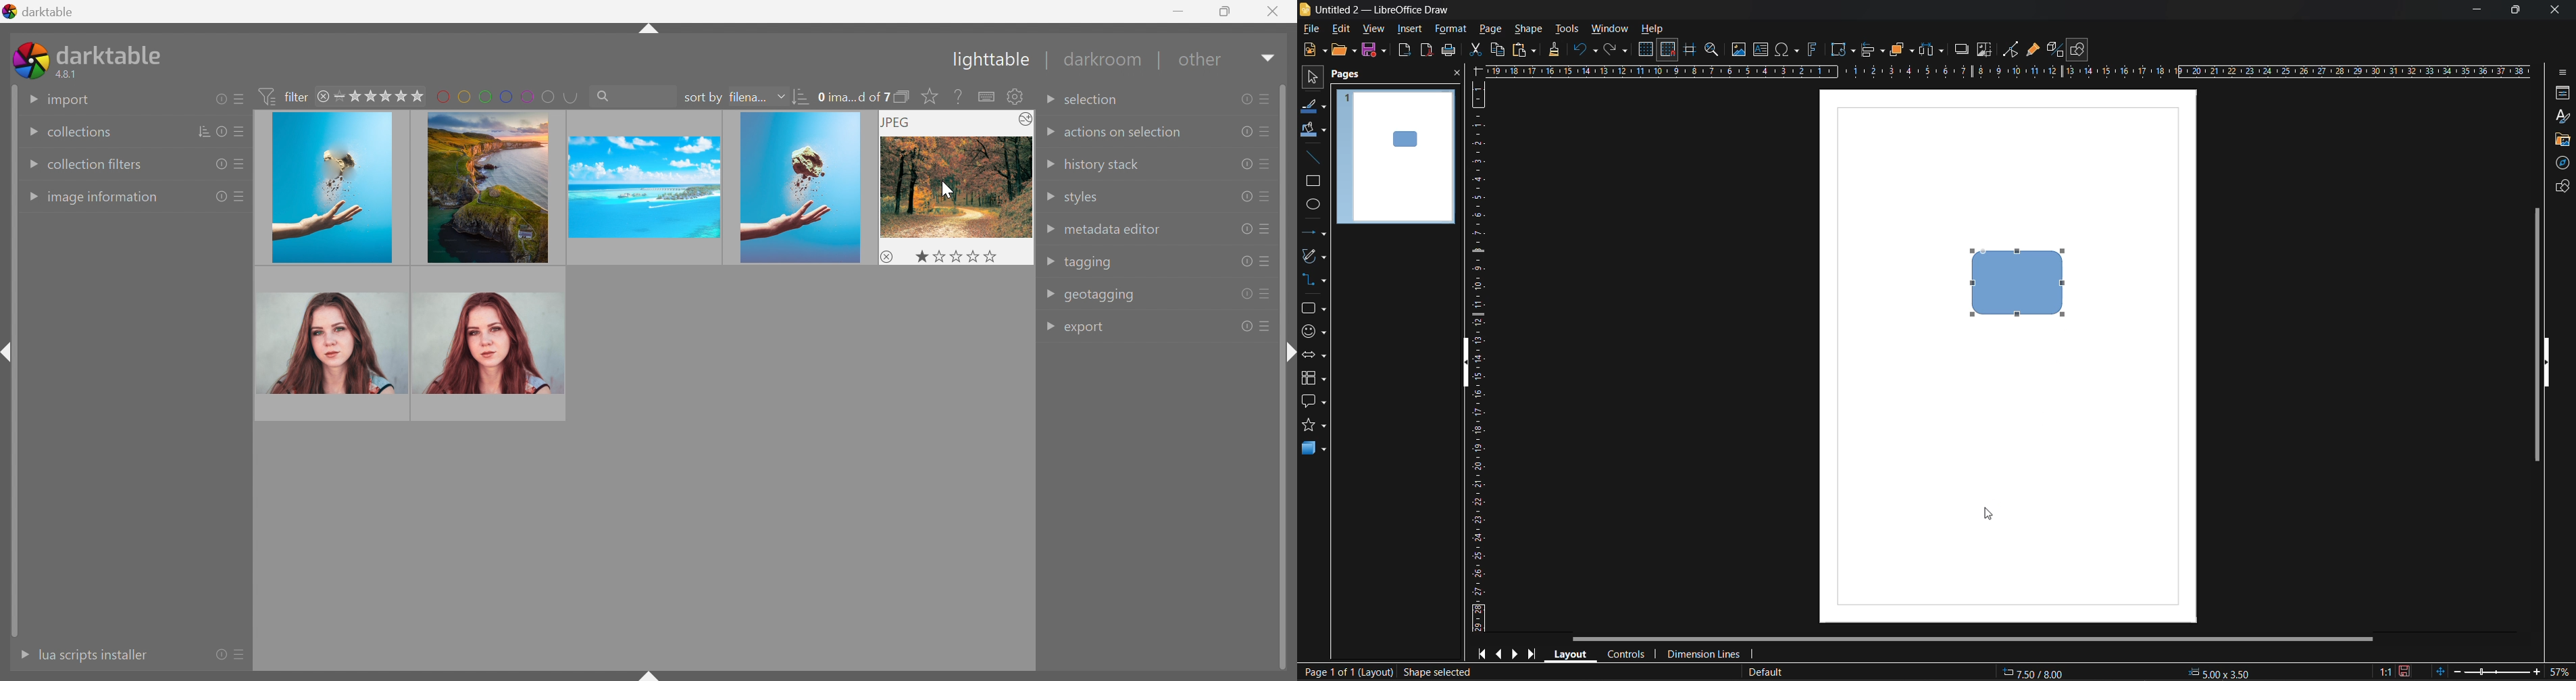  What do you see at coordinates (1049, 132) in the screenshot?
I see `Drop Down` at bounding box center [1049, 132].